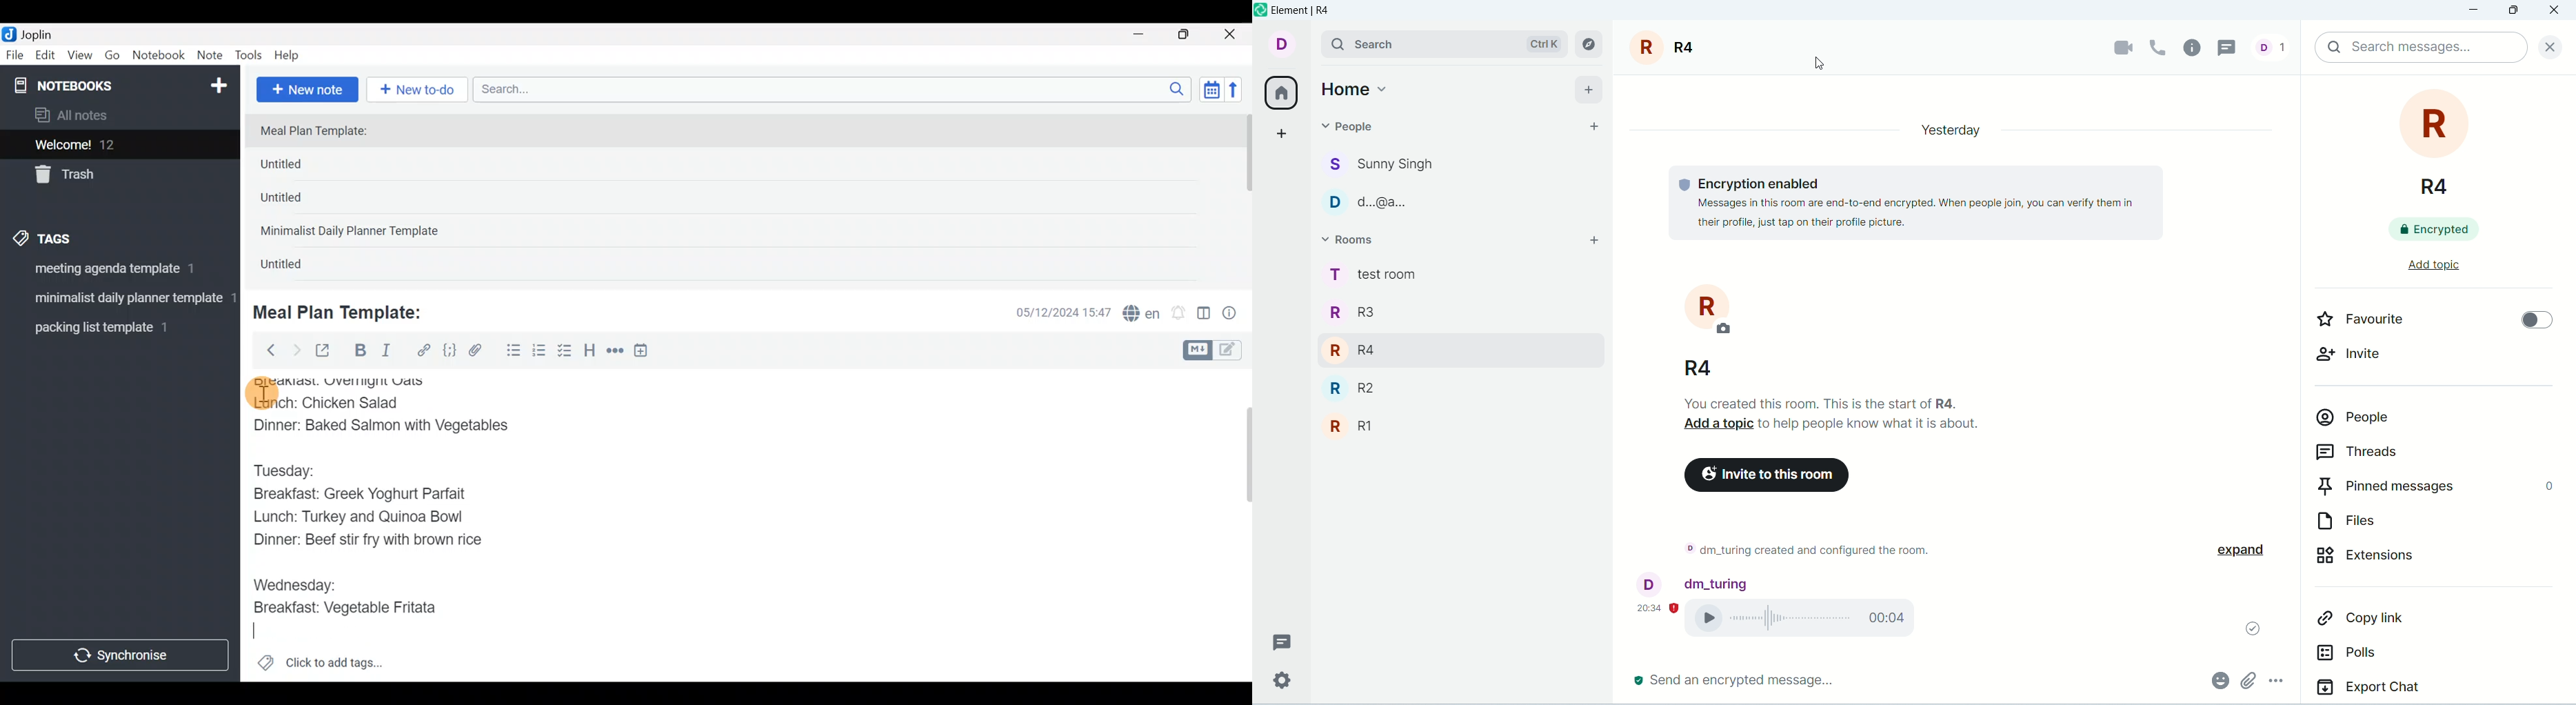 The height and width of the screenshot is (728, 2576). Describe the element at coordinates (16, 55) in the screenshot. I see `File` at that location.